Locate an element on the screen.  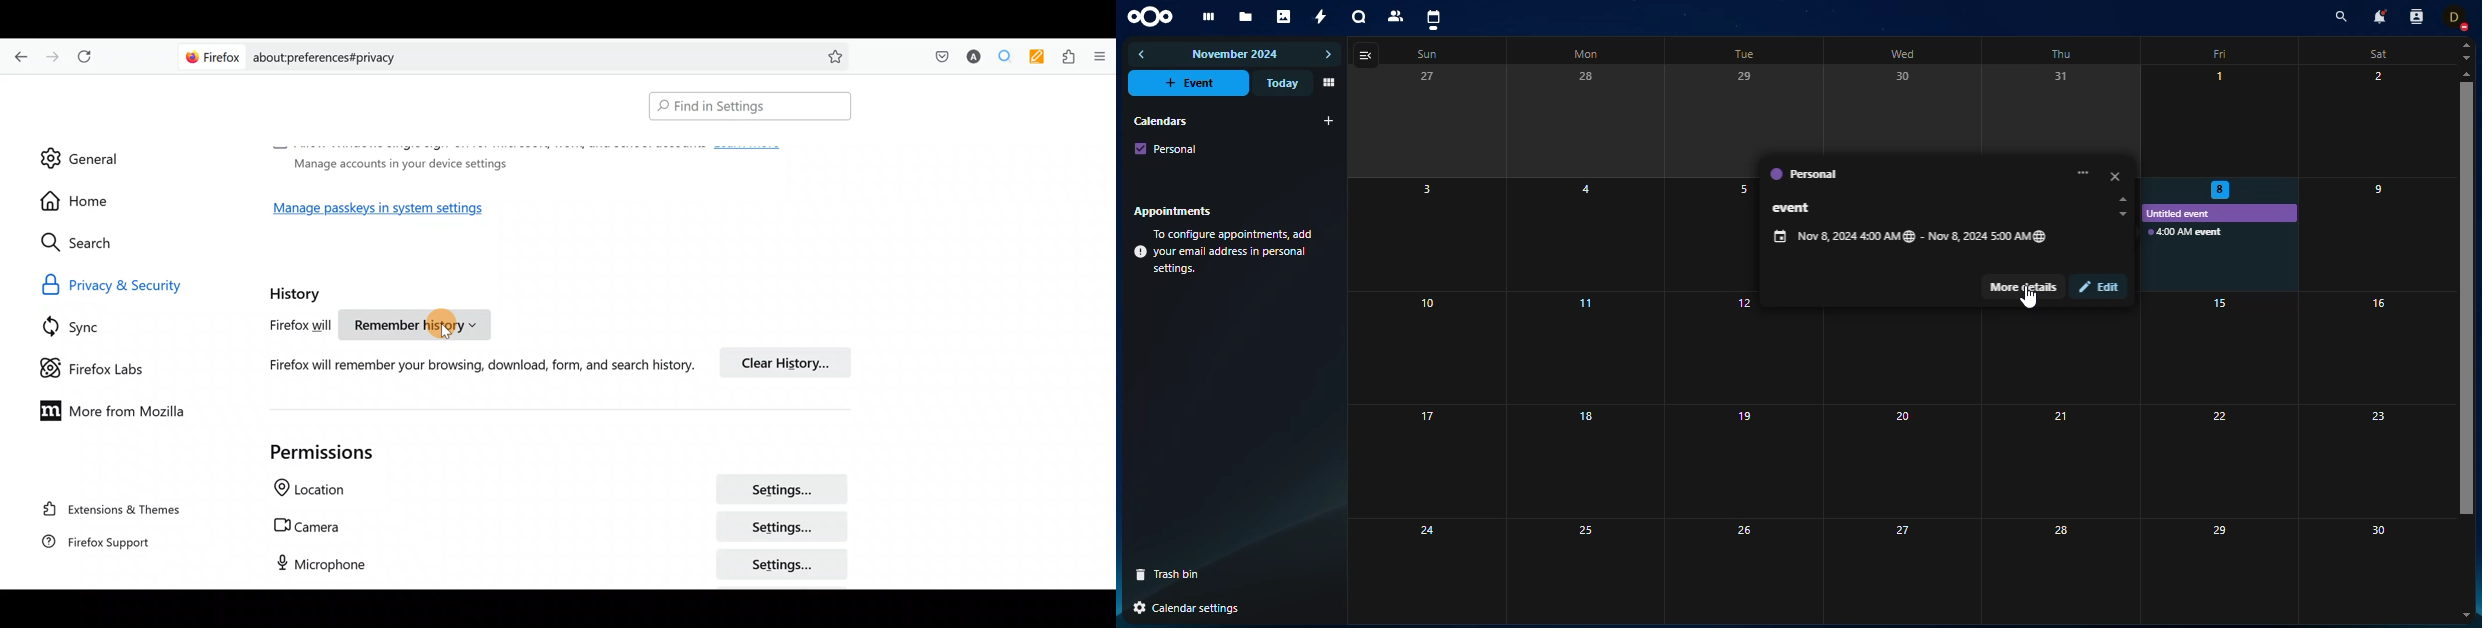
sat is located at coordinates (2375, 54).